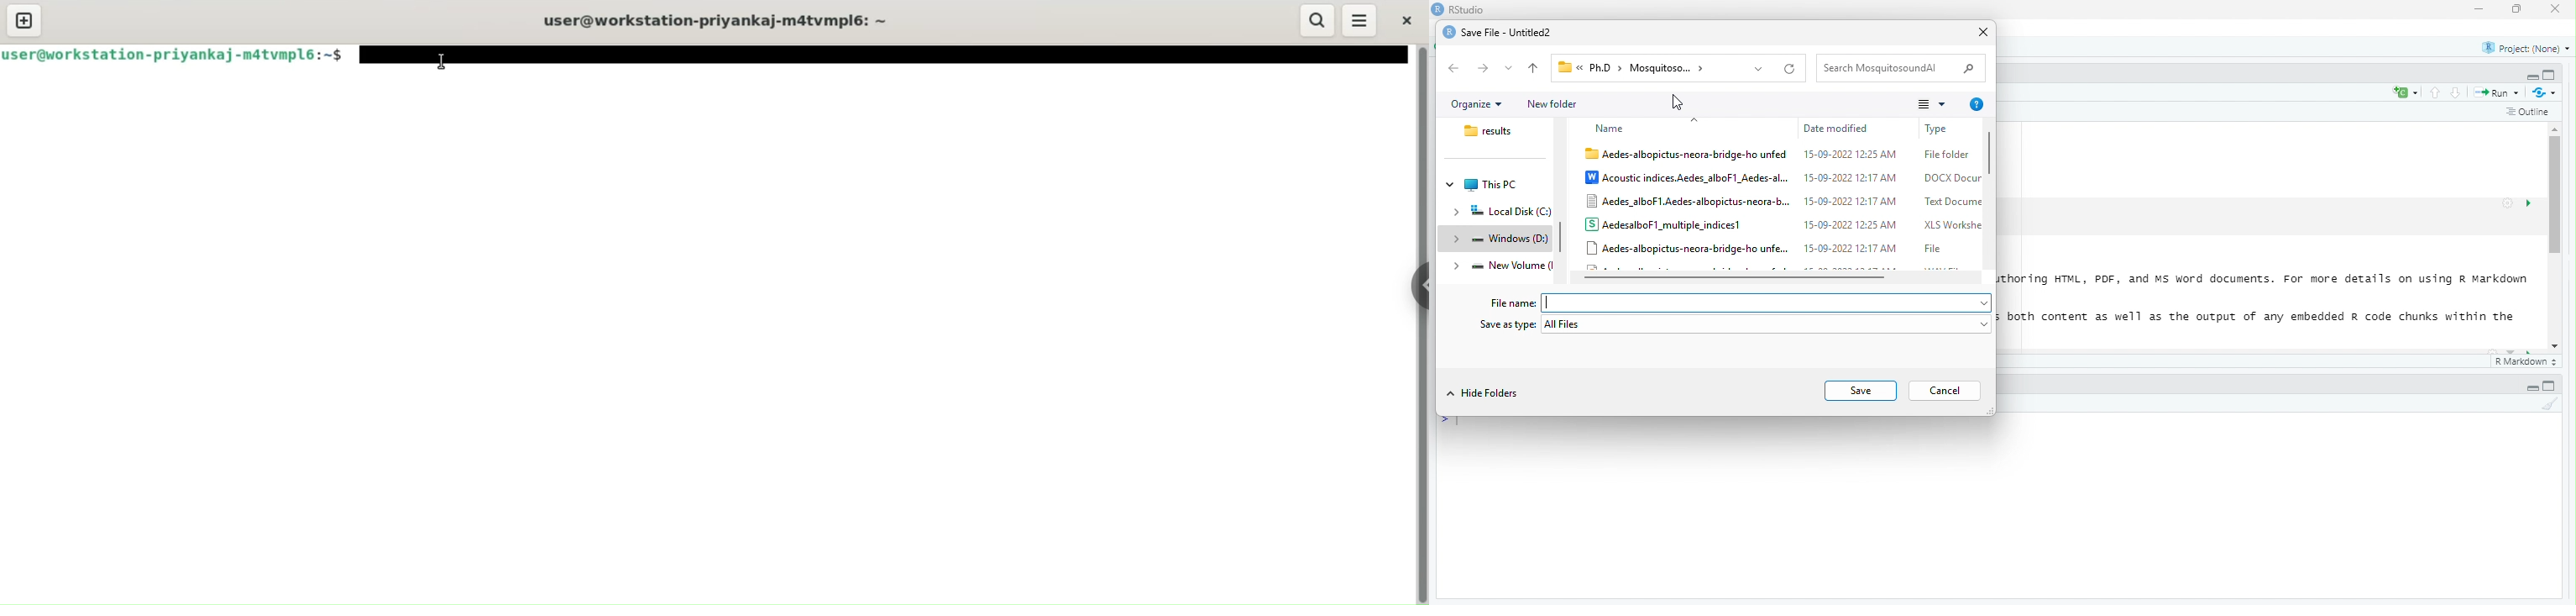 This screenshot has height=616, width=2576. I want to click on logo, so click(1438, 8).